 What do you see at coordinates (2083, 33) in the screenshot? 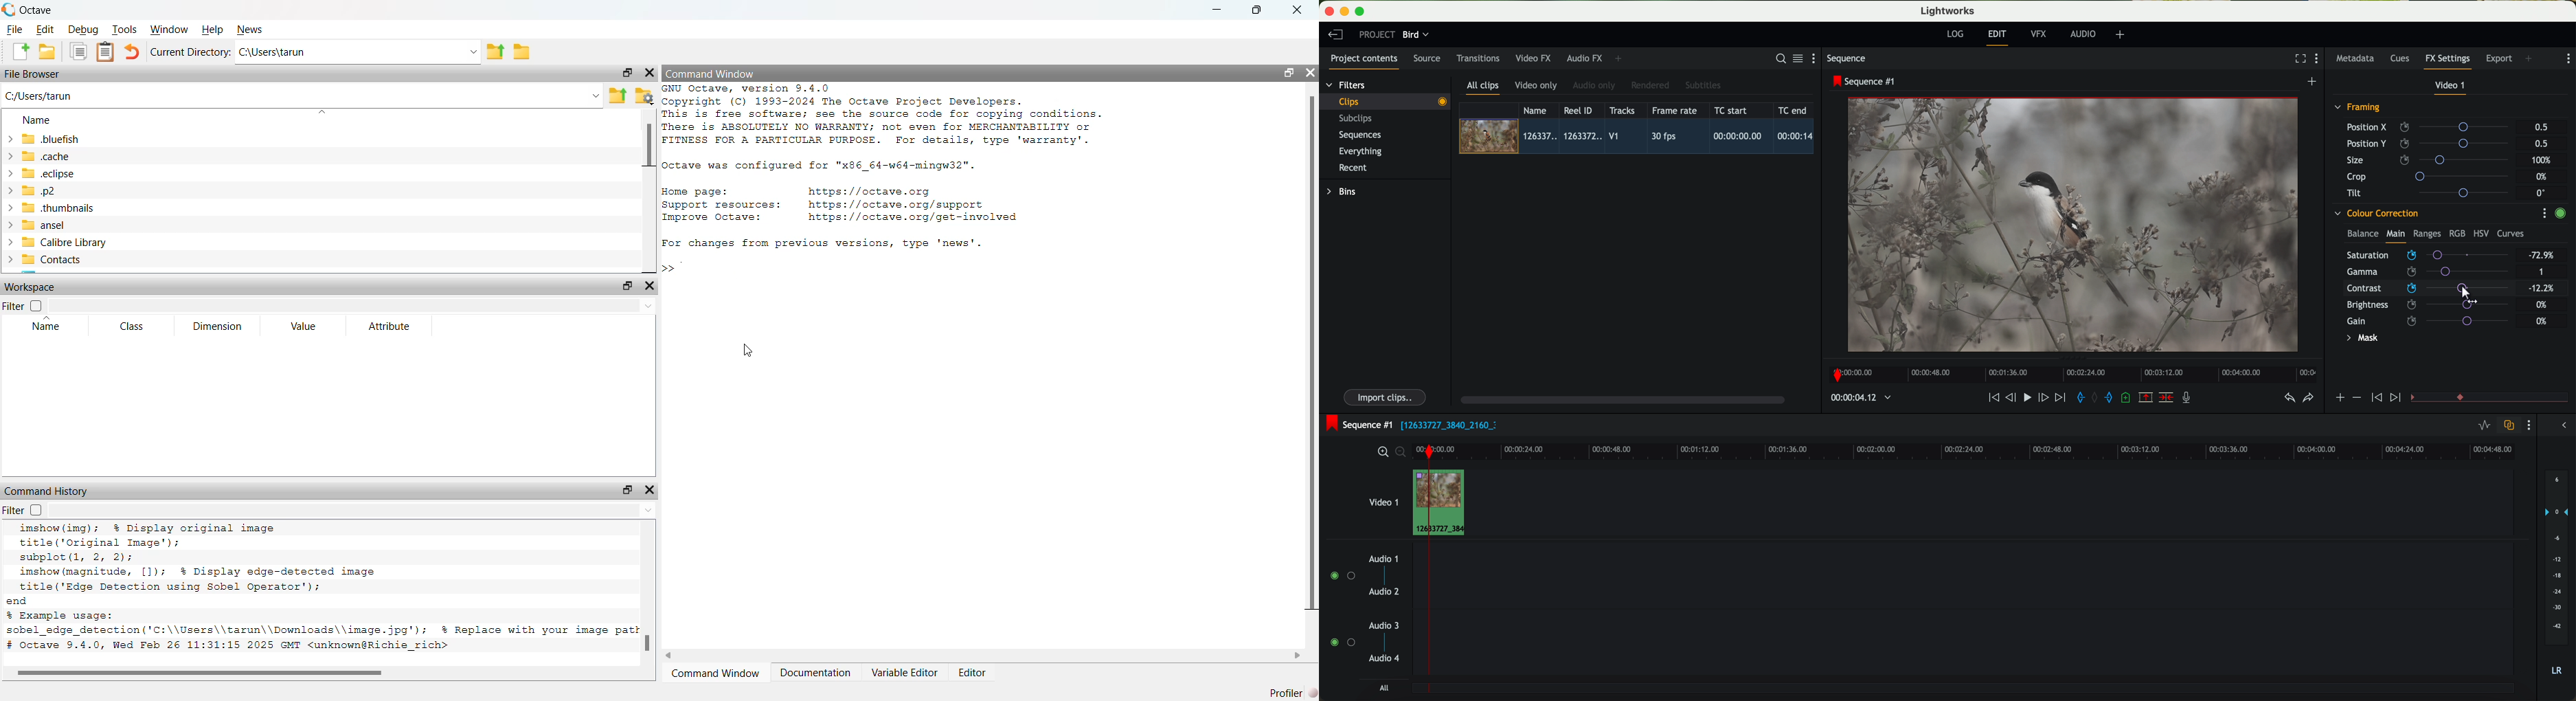
I see `audio` at bounding box center [2083, 33].